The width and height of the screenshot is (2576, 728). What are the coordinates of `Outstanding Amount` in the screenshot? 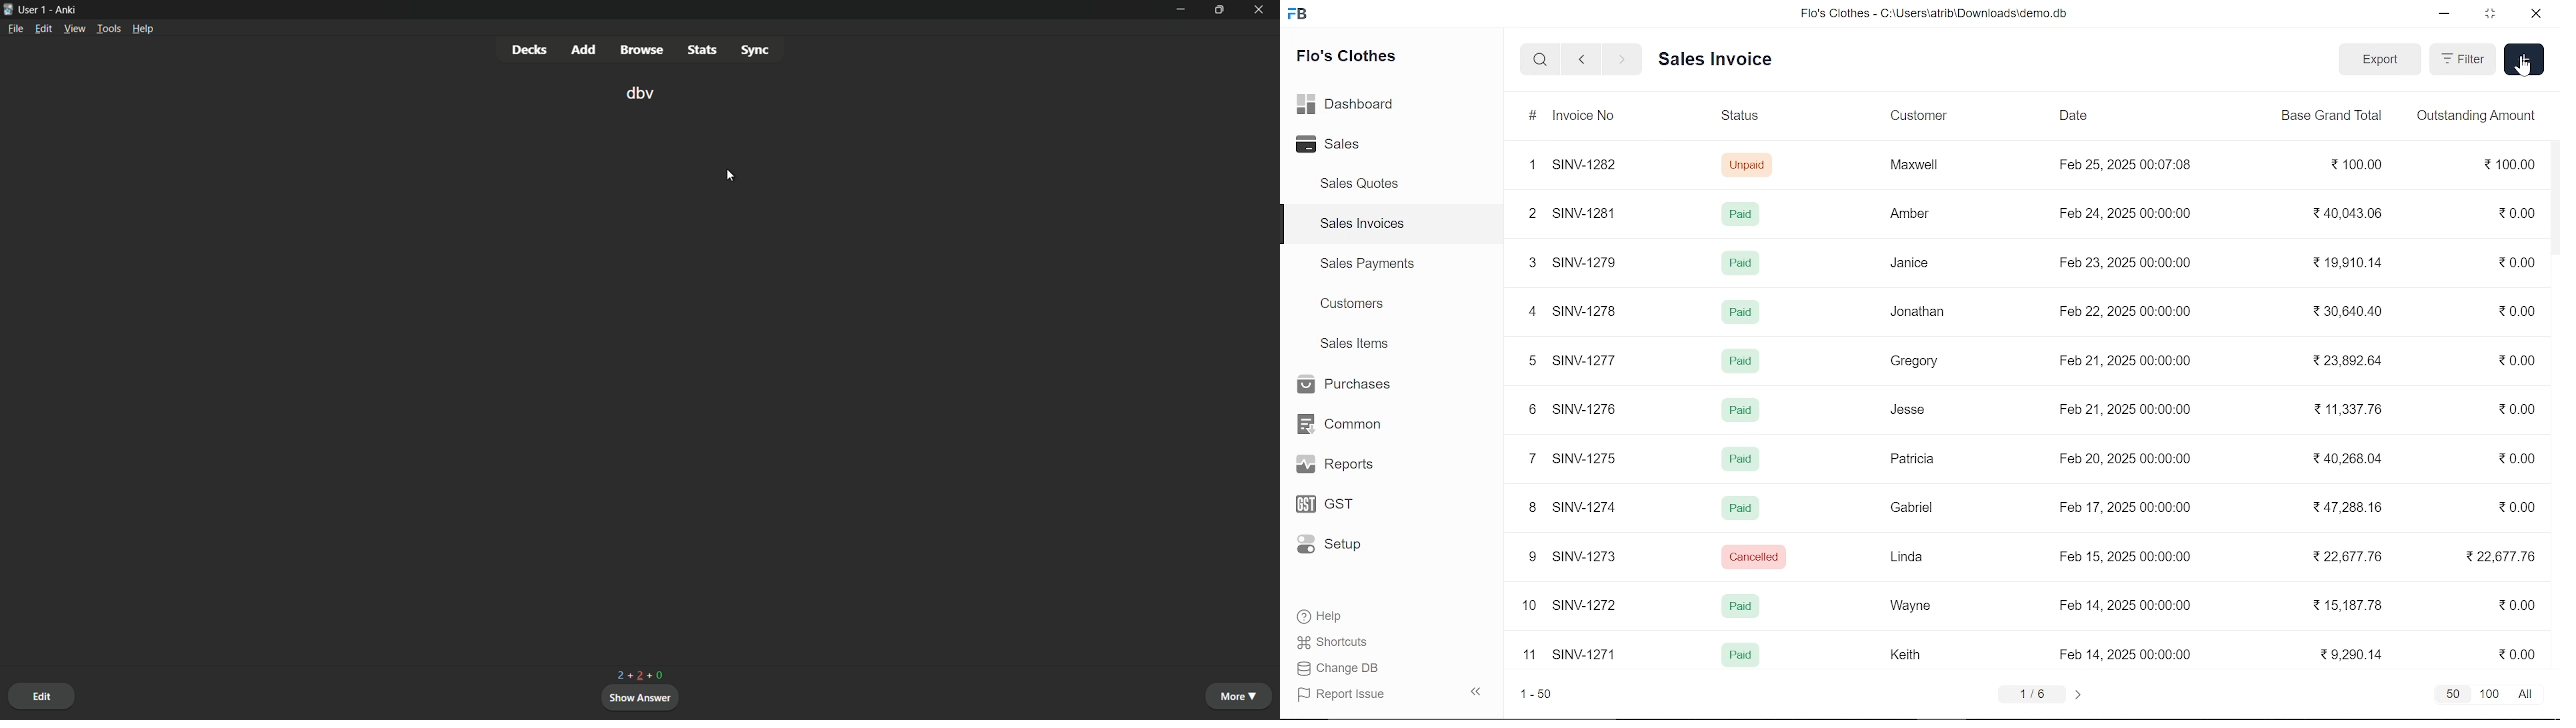 It's located at (2478, 120).